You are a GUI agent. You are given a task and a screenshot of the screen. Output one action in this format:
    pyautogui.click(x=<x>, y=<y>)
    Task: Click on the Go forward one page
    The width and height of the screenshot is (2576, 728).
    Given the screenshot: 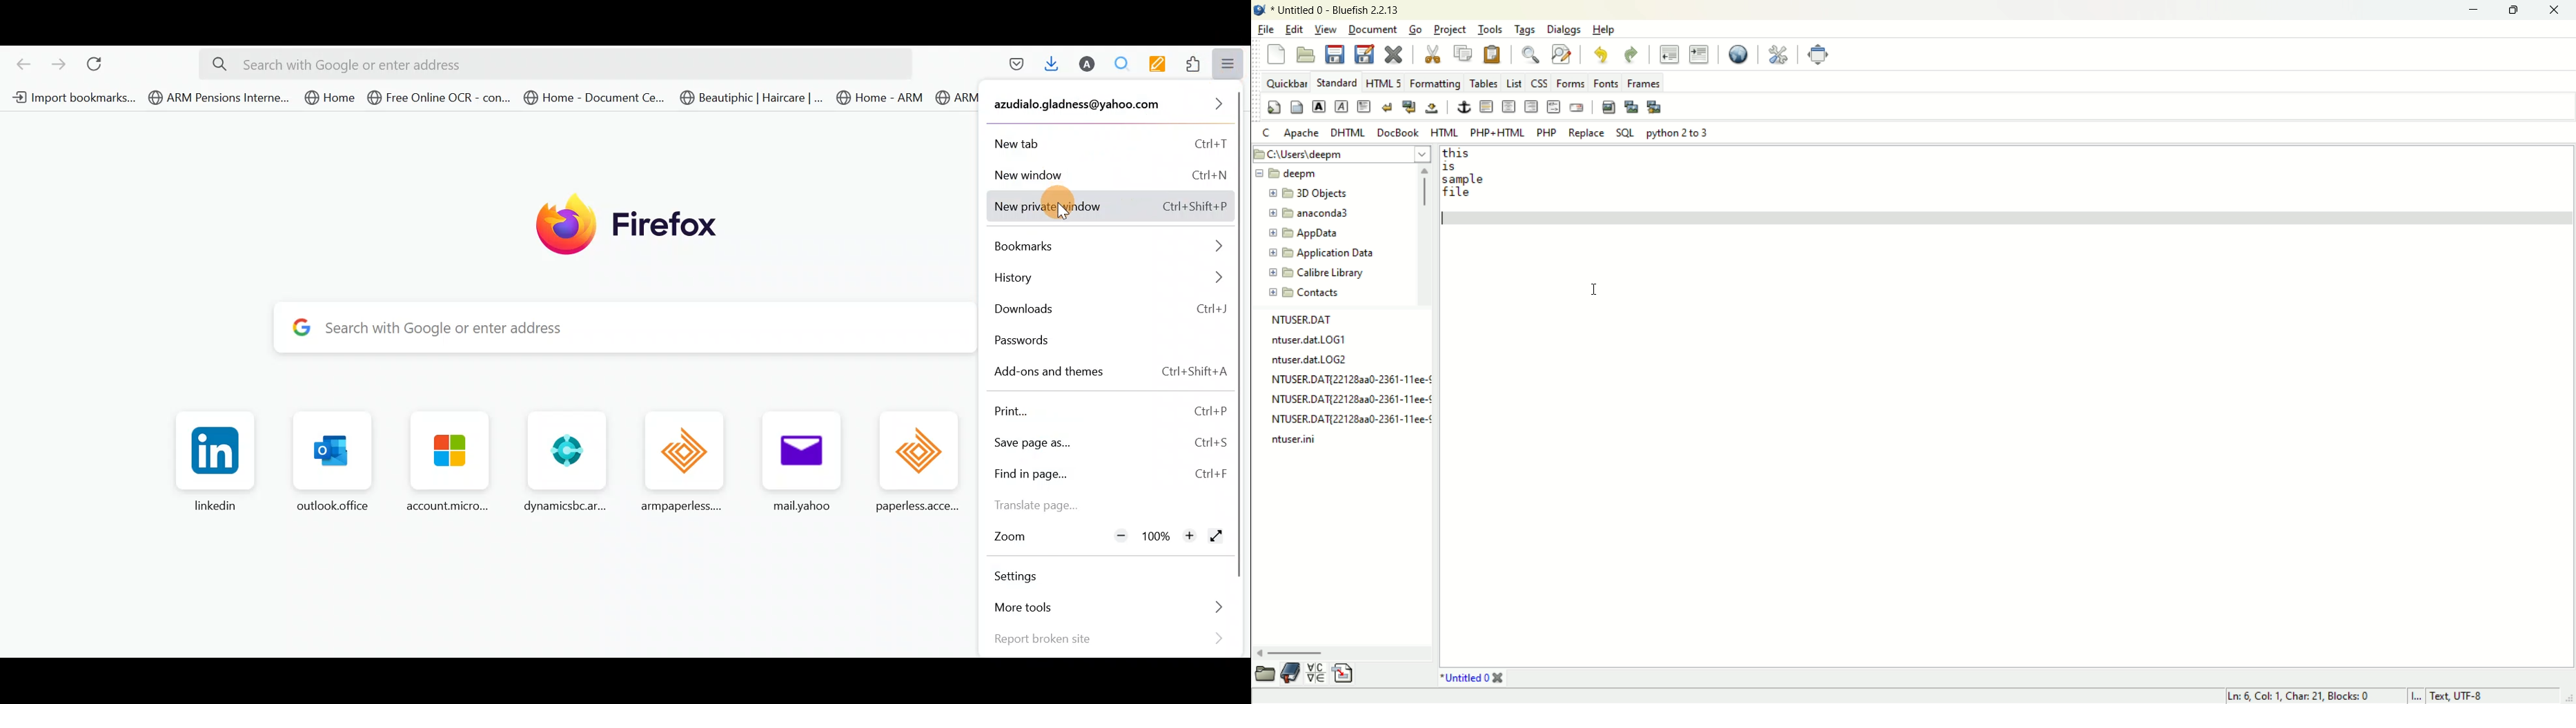 What is the action you would take?
    pyautogui.click(x=58, y=63)
    